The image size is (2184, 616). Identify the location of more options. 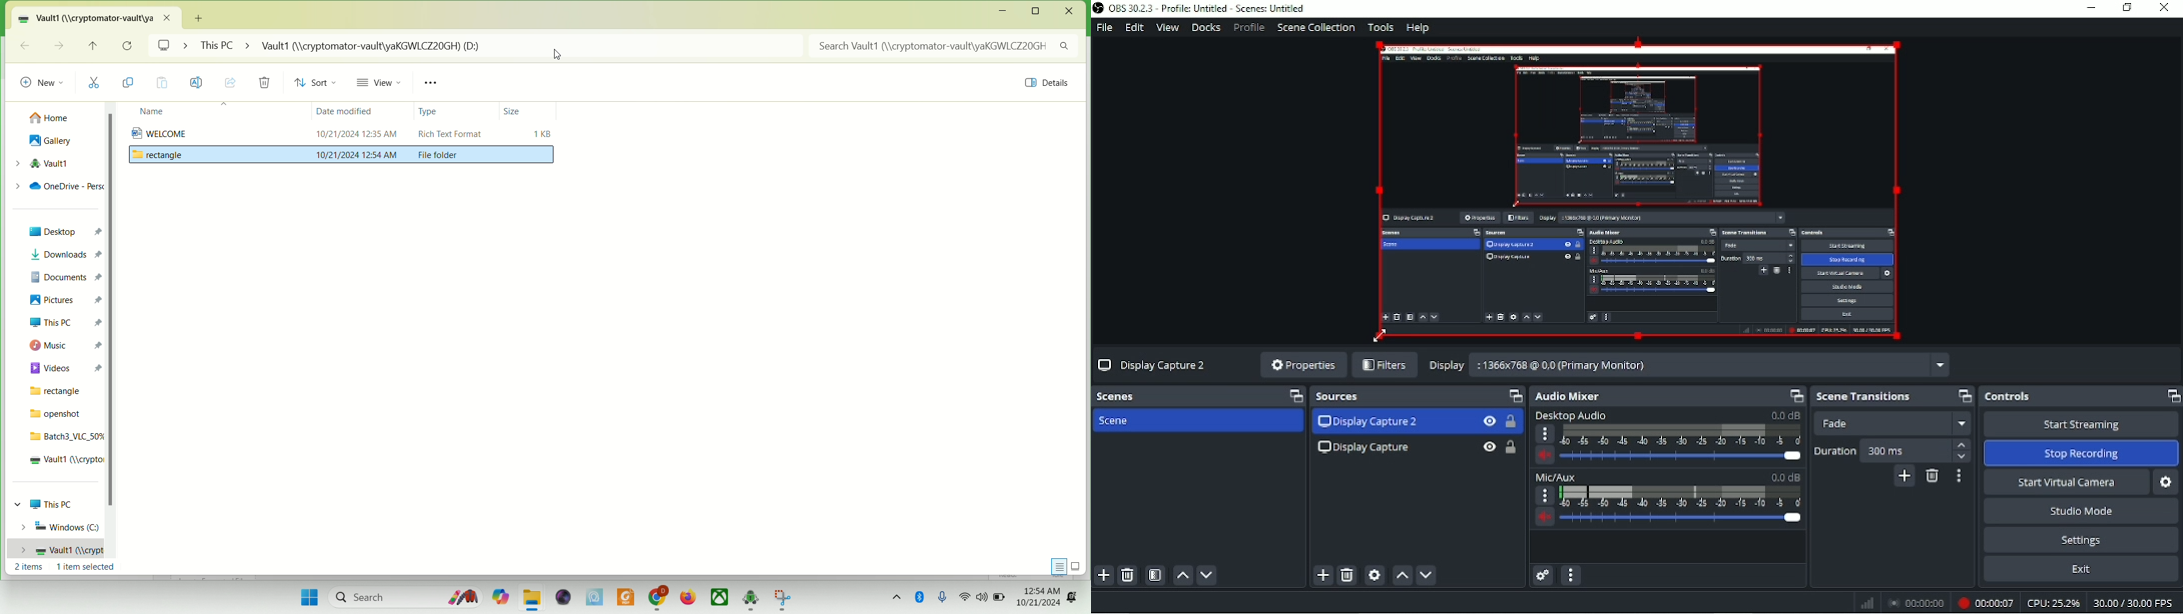
(1545, 434).